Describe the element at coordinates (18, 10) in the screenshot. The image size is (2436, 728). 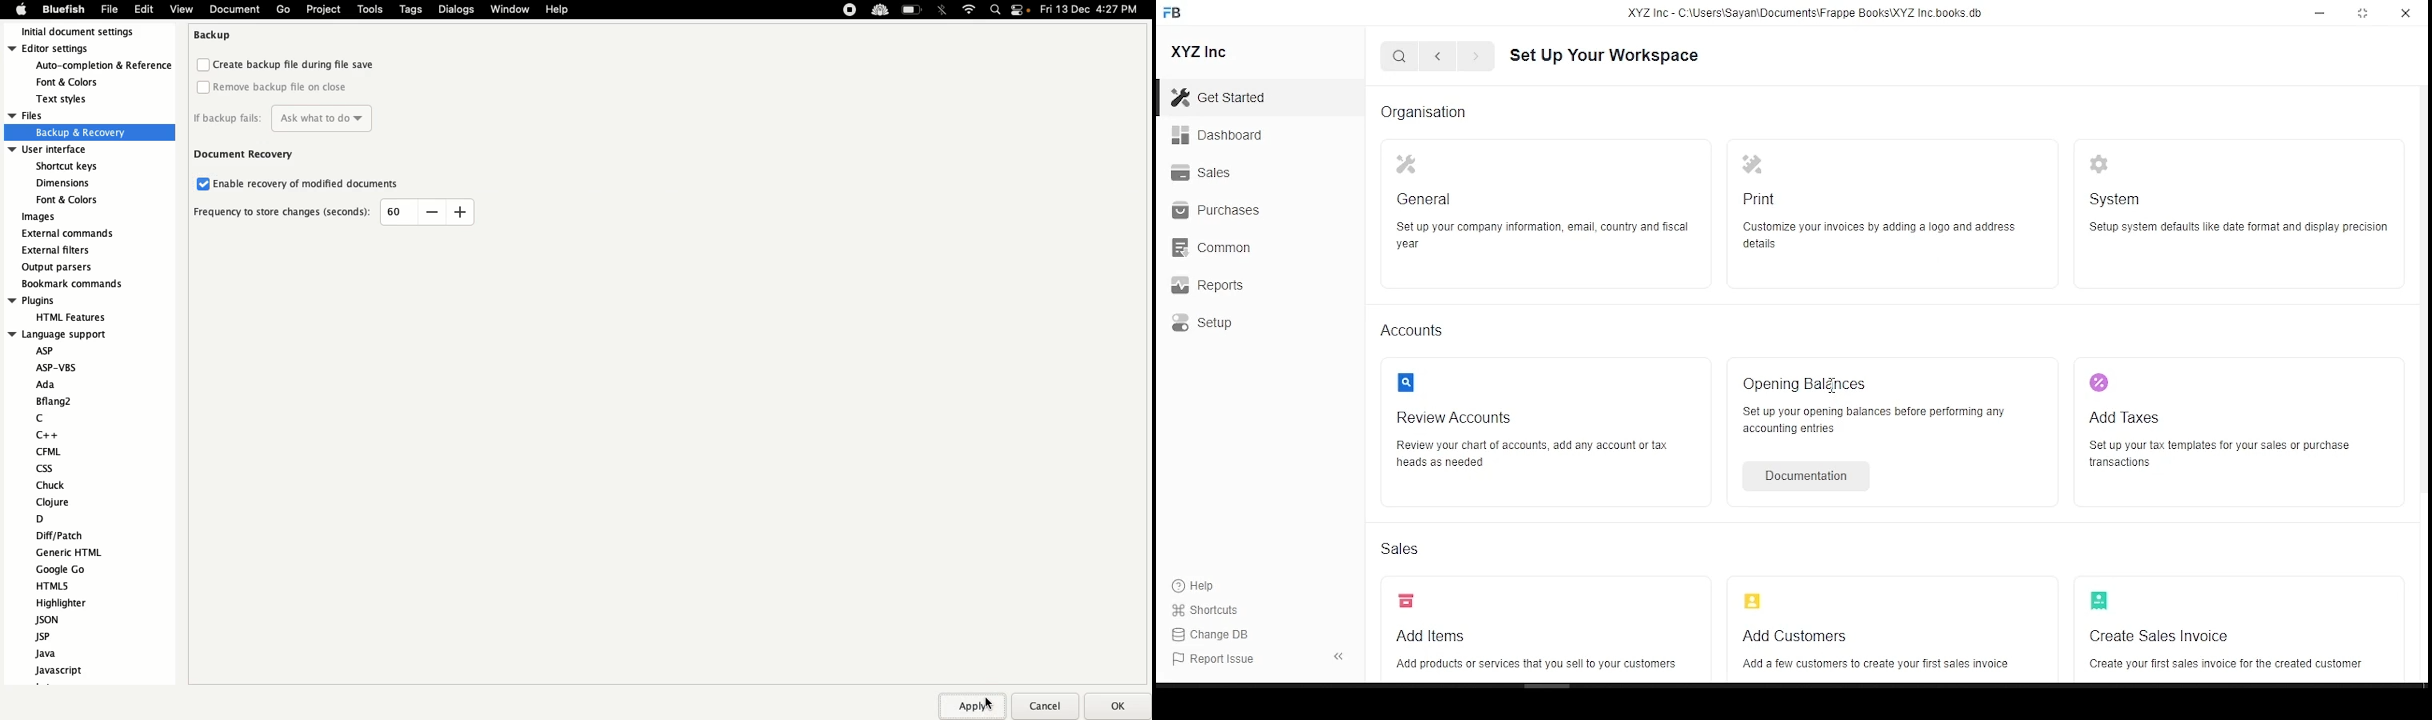
I see `Apple logo` at that location.